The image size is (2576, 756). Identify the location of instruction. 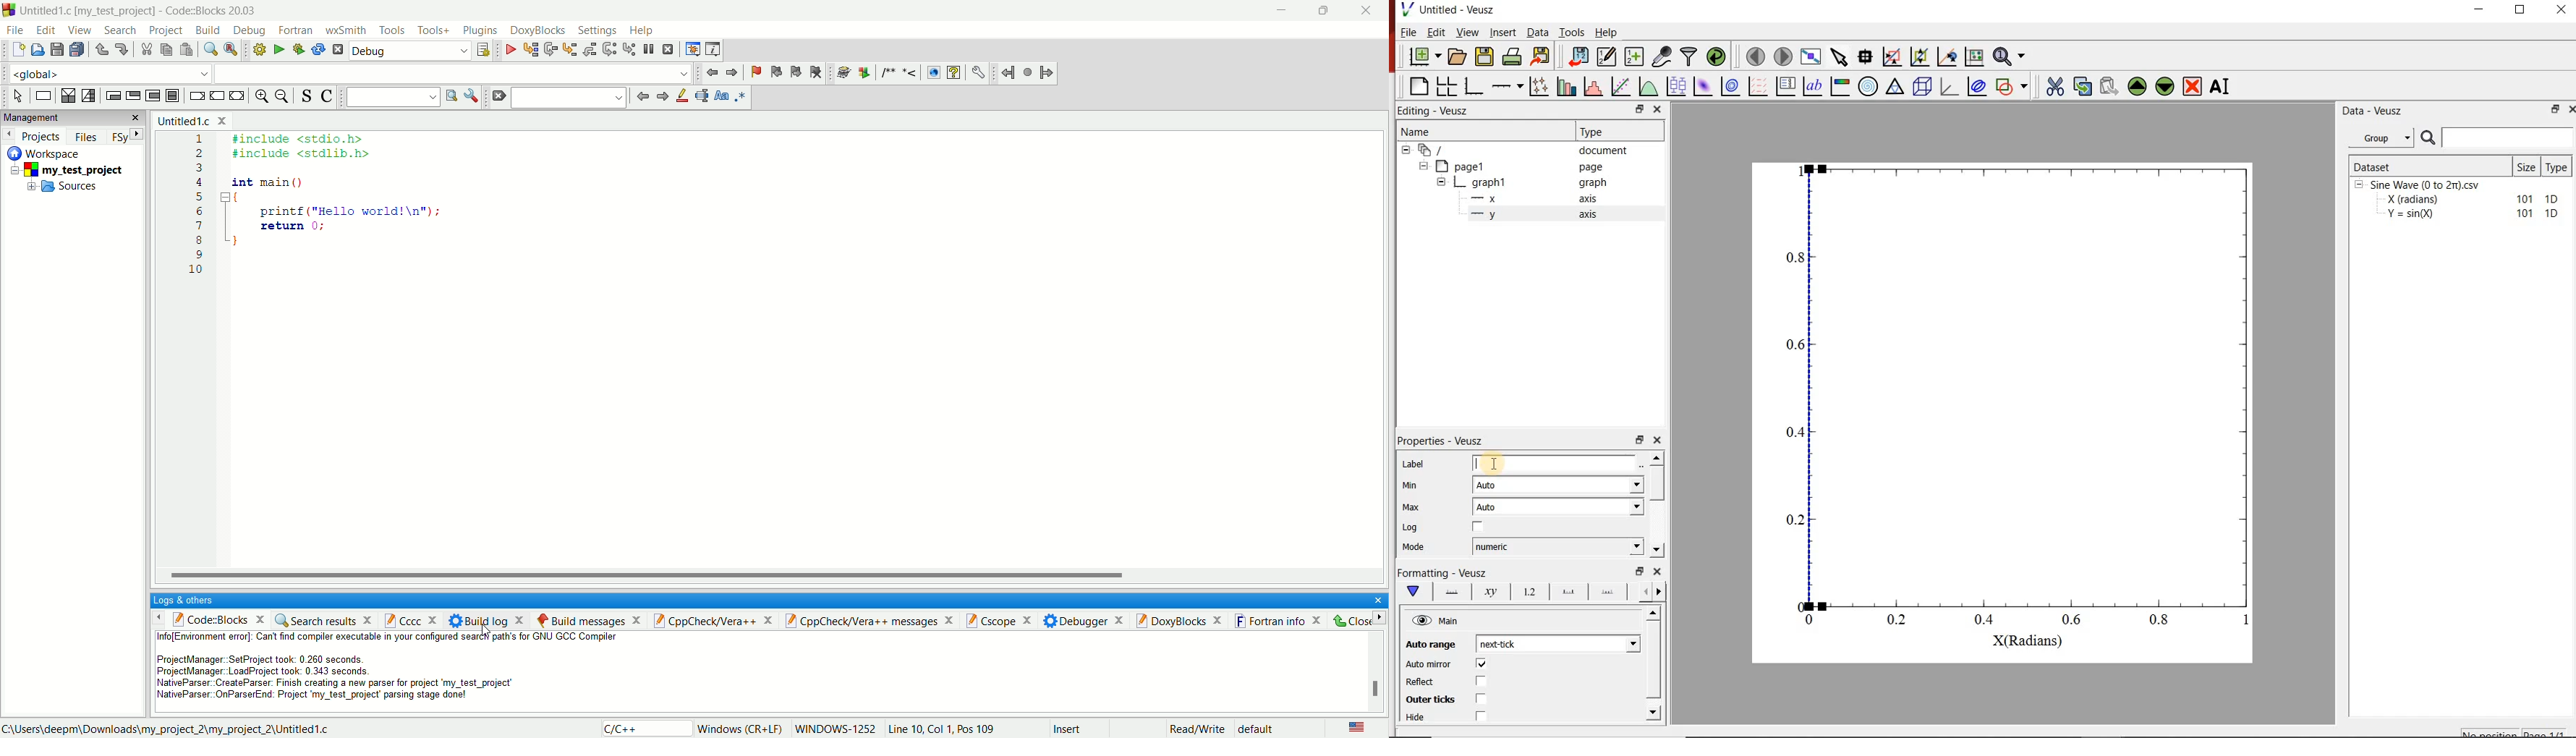
(42, 96).